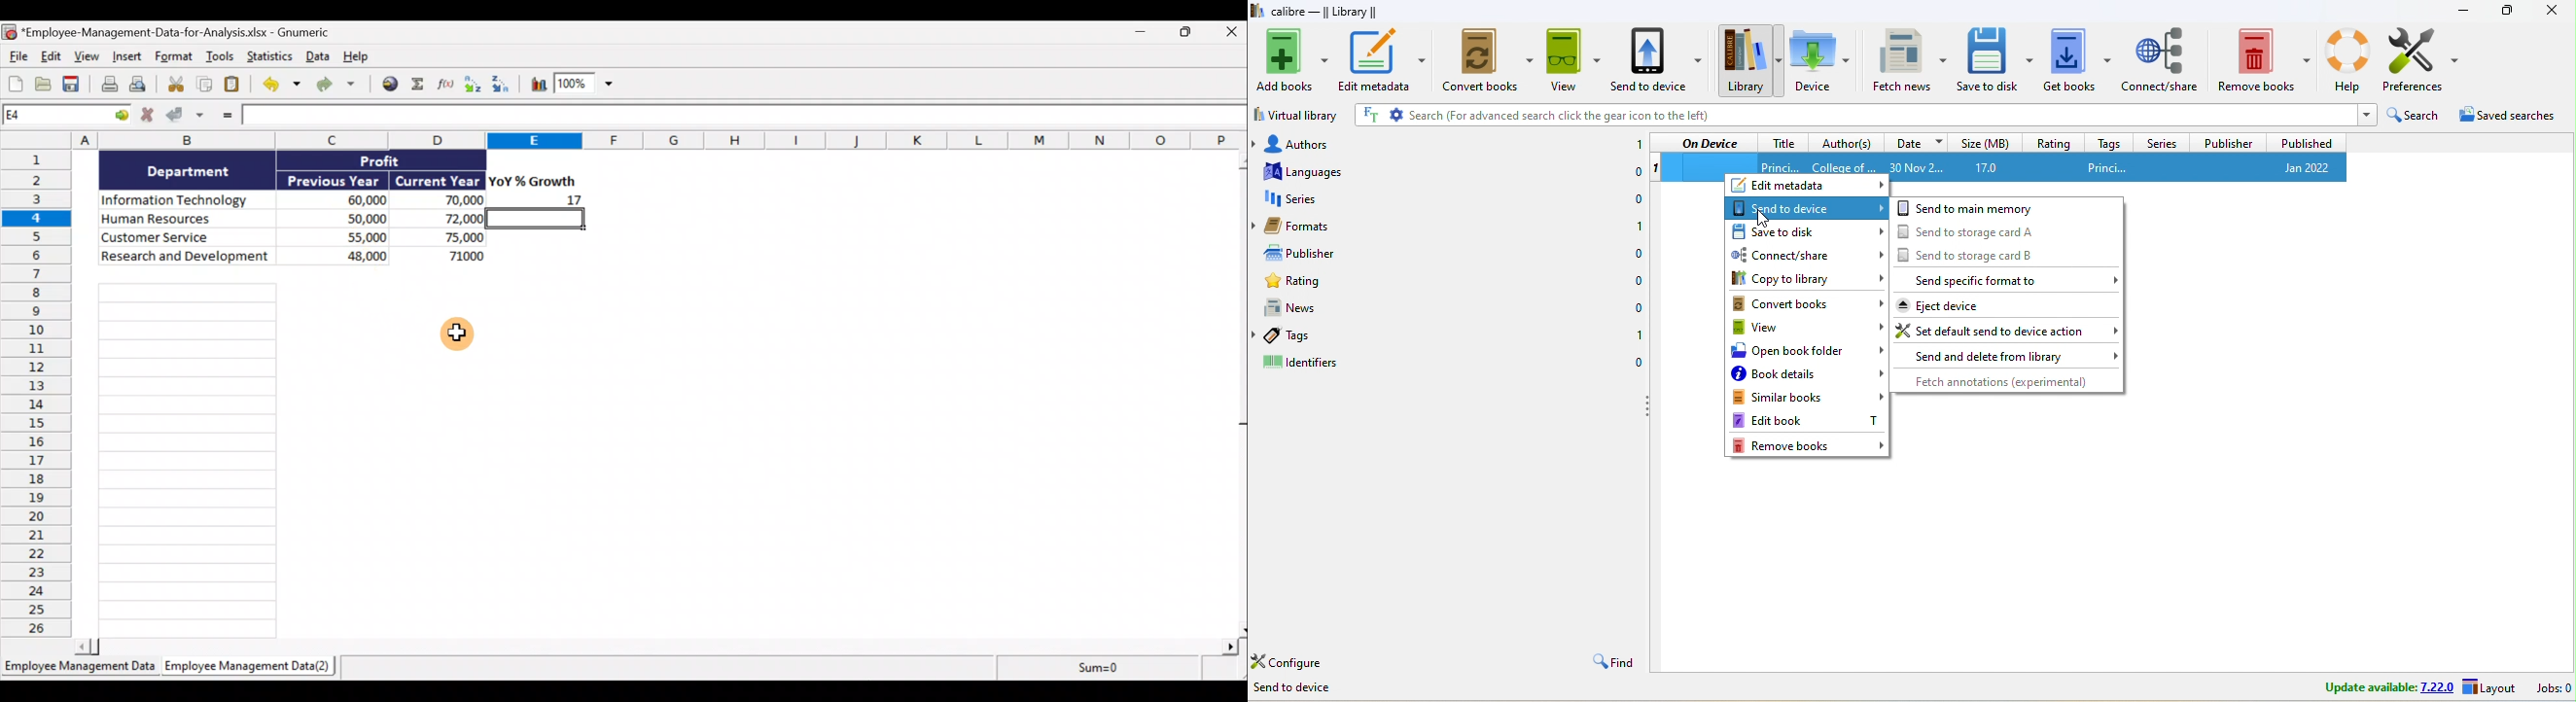 This screenshot has width=2576, height=728. Describe the element at coordinates (2306, 142) in the screenshot. I see `published` at that location.